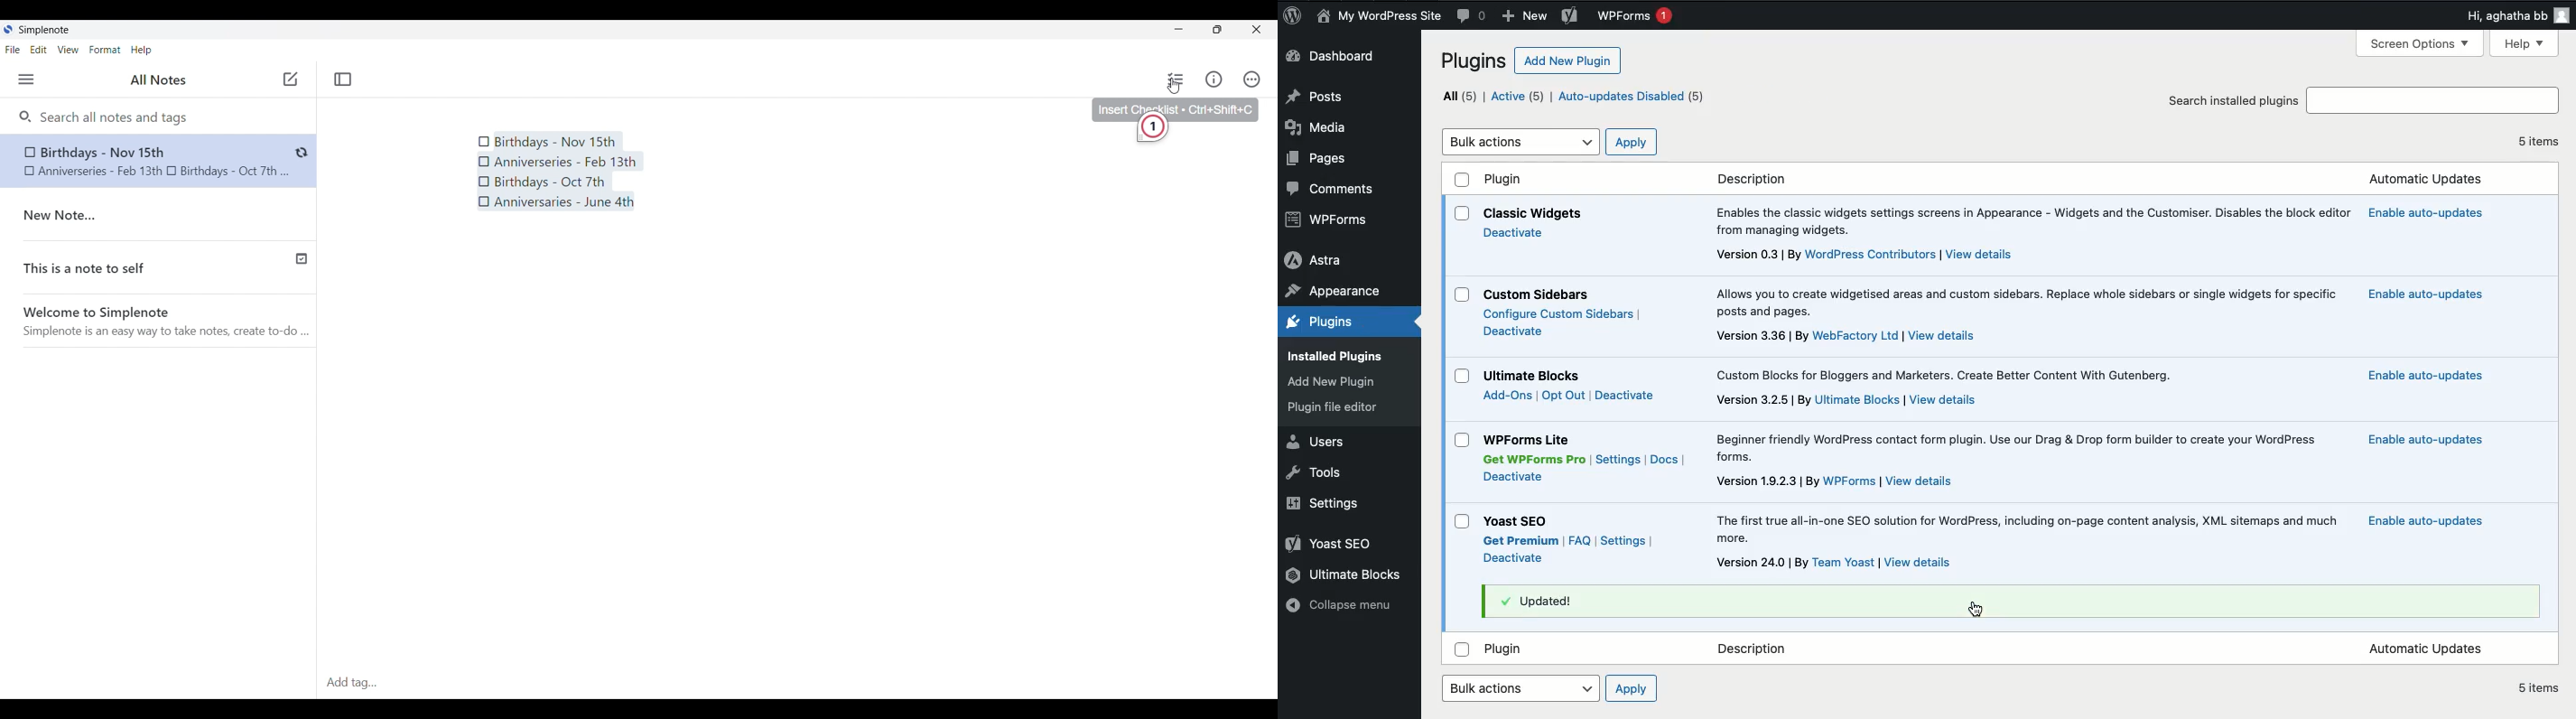 Image resolution: width=2576 pixels, height=728 pixels. Describe the element at coordinates (1537, 376) in the screenshot. I see `Plugin` at that location.